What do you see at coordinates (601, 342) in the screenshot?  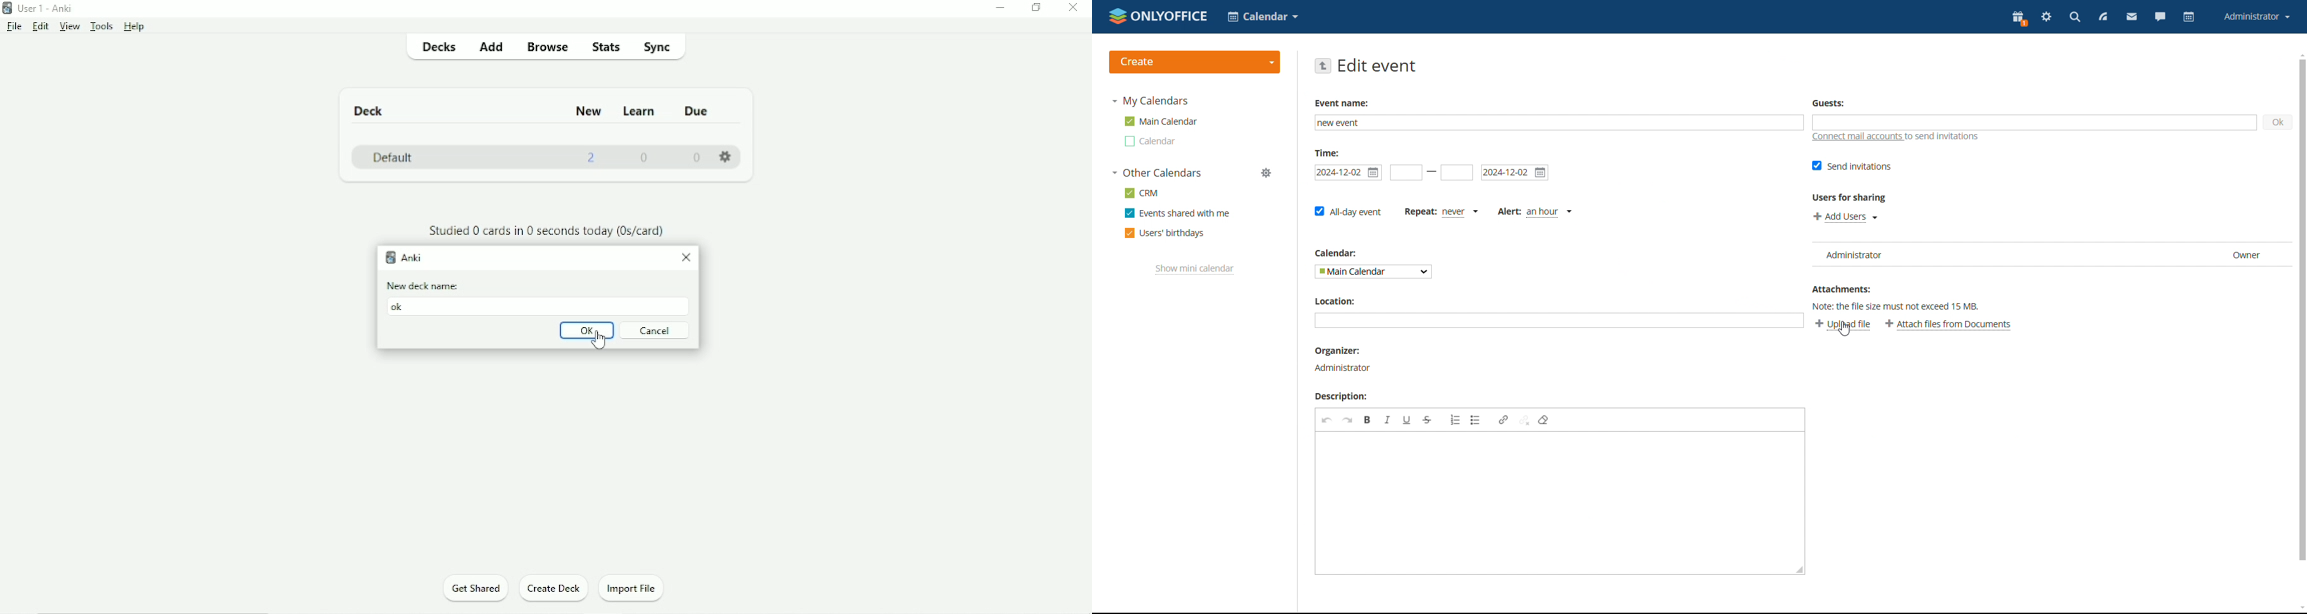 I see `Cursor` at bounding box center [601, 342].